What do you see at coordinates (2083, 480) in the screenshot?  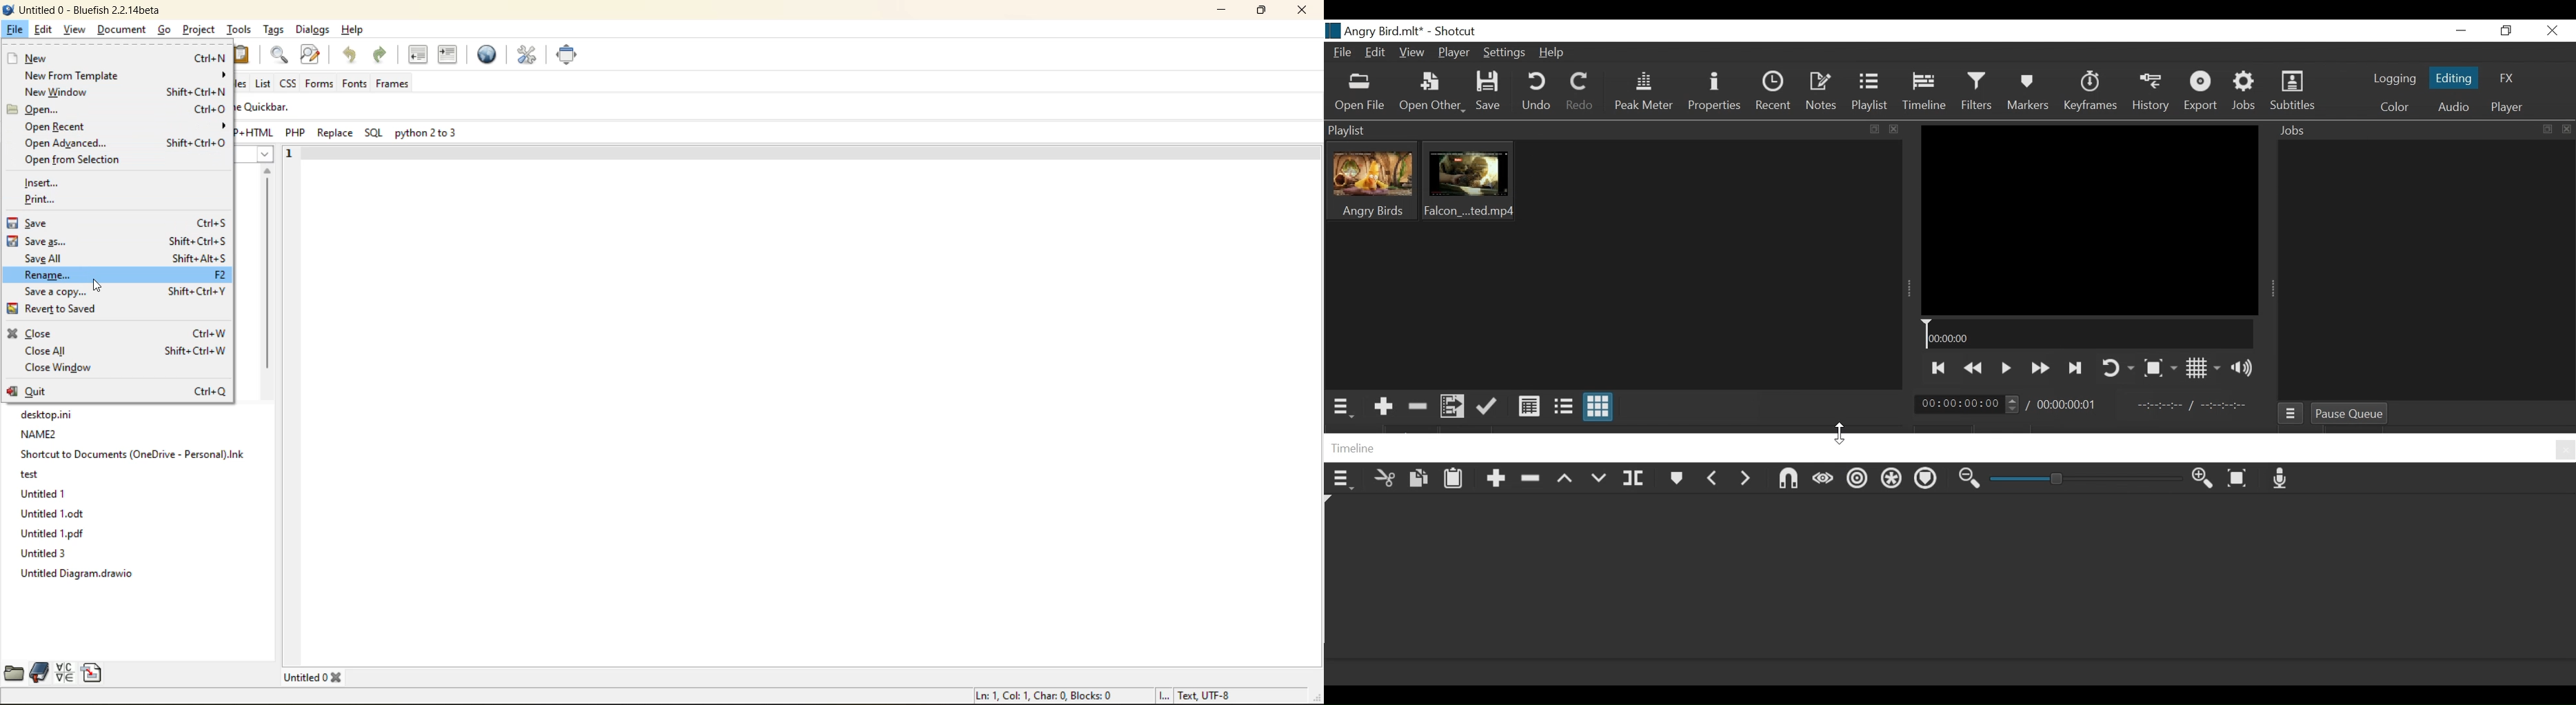 I see `Zoom Slider` at bounding box center [2083, 480].